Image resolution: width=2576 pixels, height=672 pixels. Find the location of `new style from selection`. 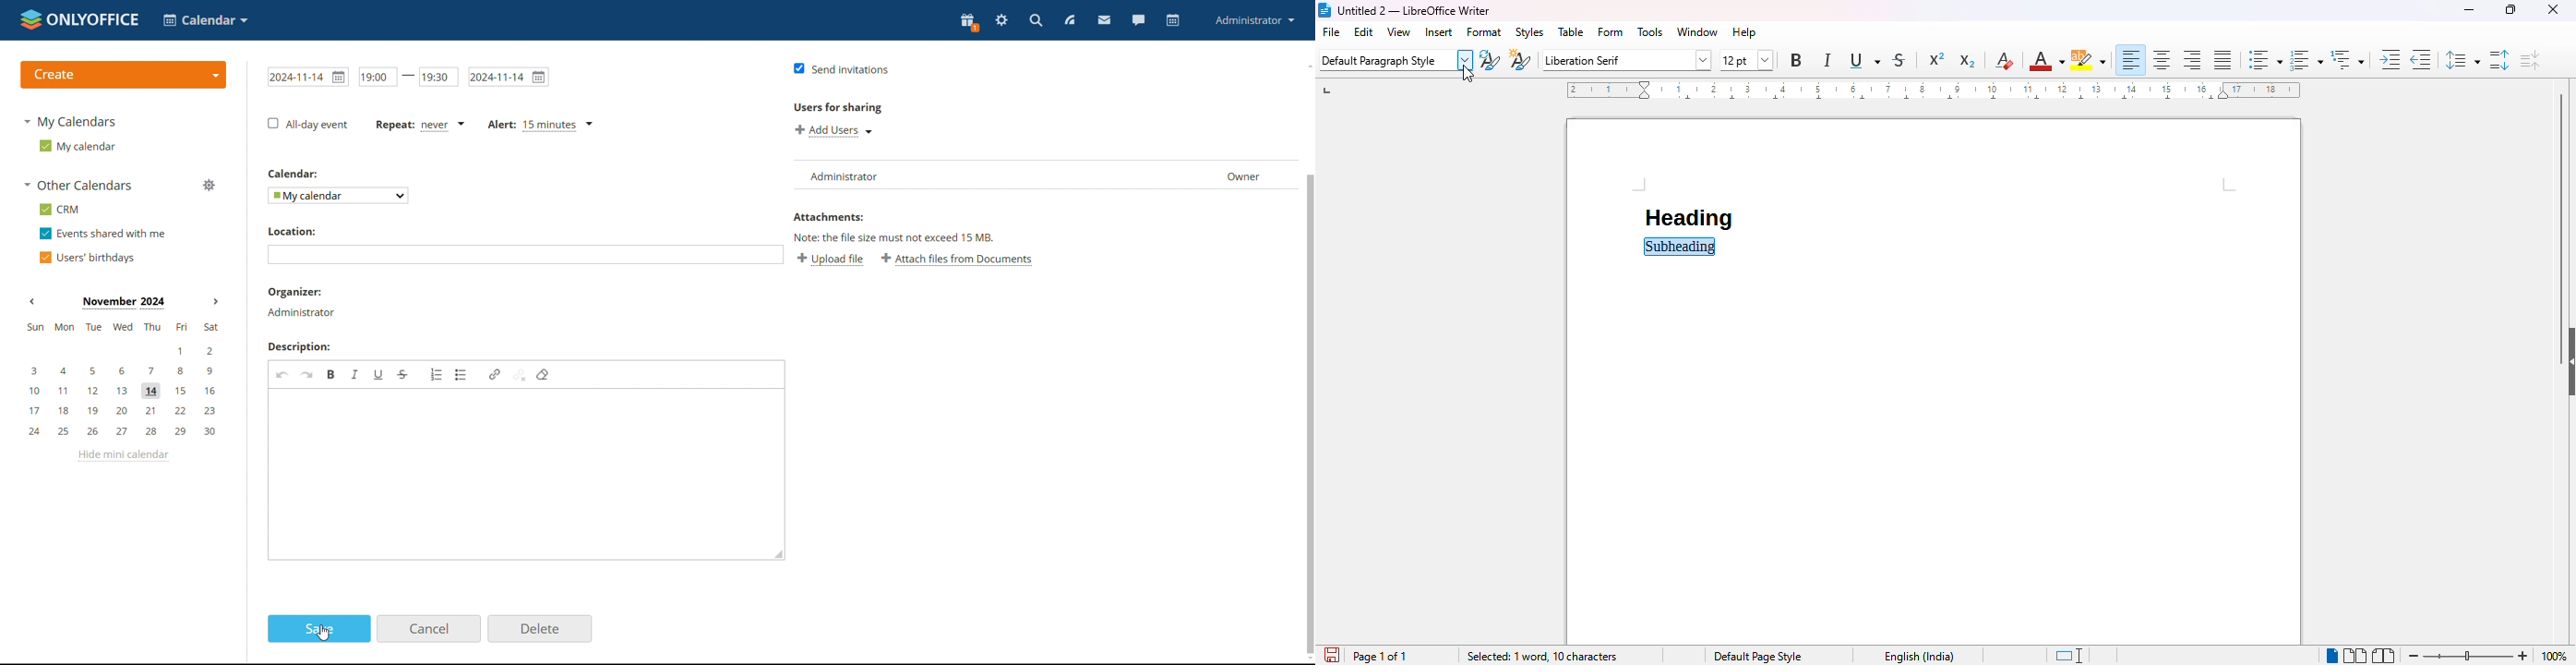

new style from selection is located at coordinates (1520, 60).